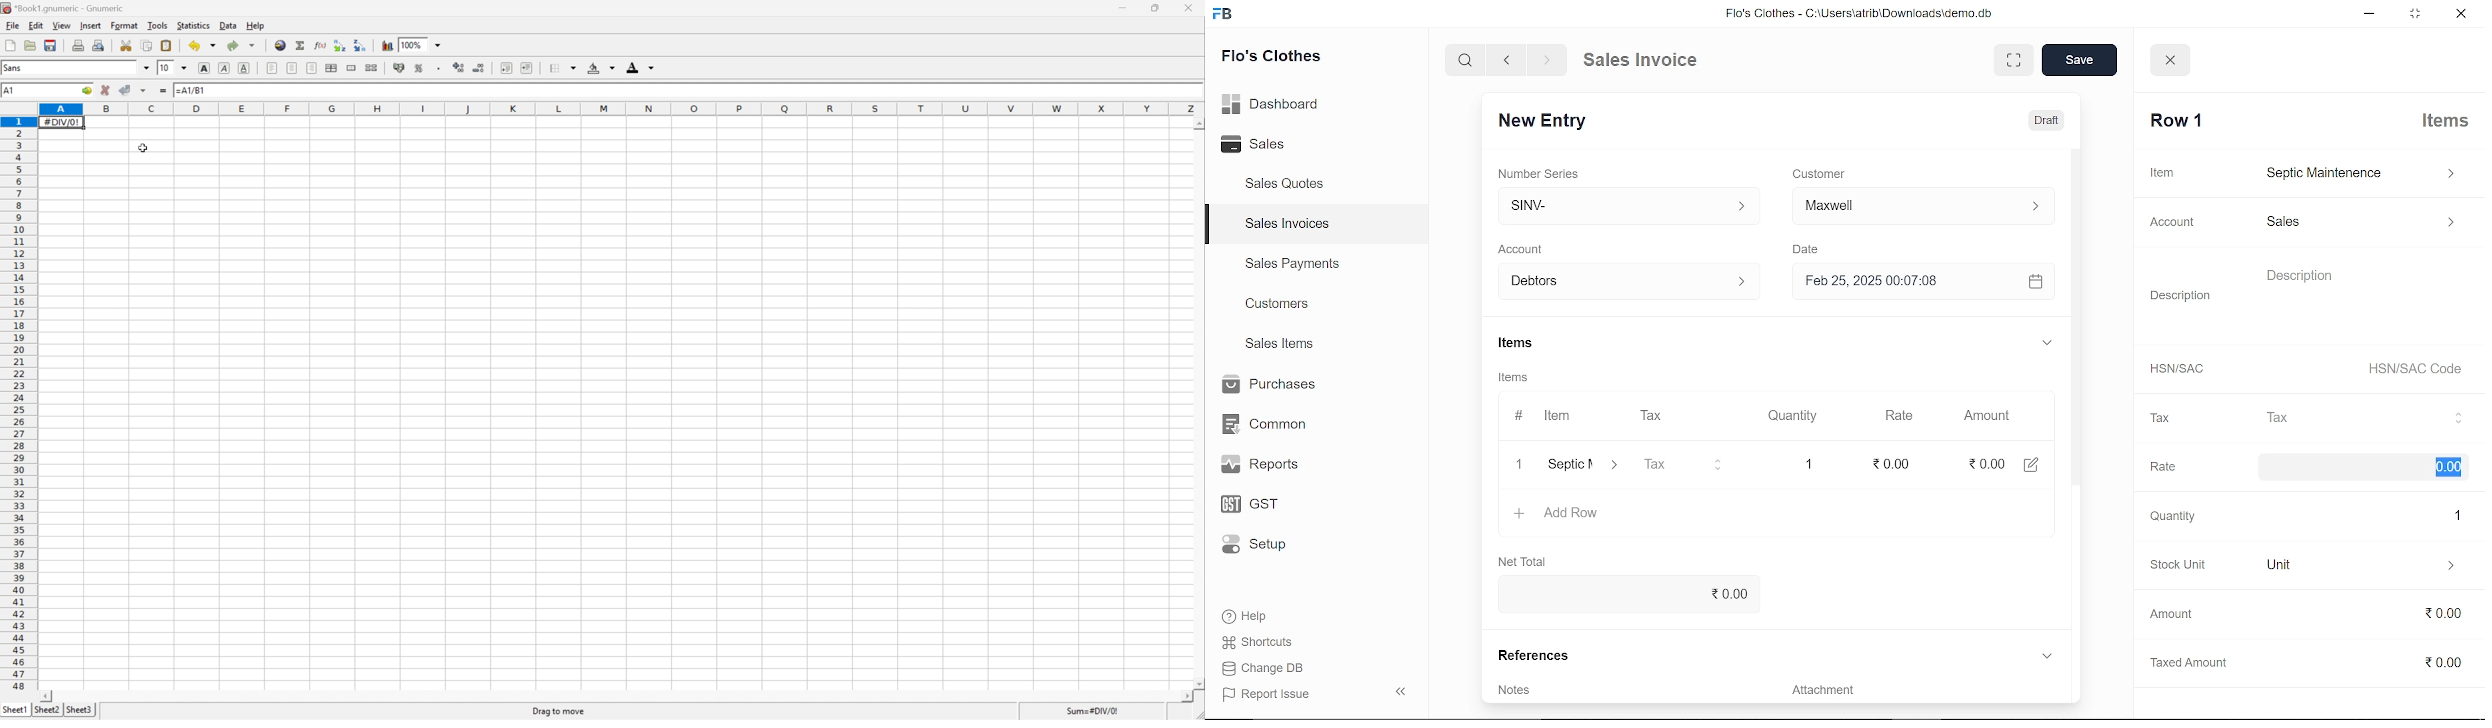 The width and height of the screenshot is (2492, 728). What do you see at coordinates (1265, 667) in the screenshot?
I see `Change DB` at bounding box center [1265, 667].